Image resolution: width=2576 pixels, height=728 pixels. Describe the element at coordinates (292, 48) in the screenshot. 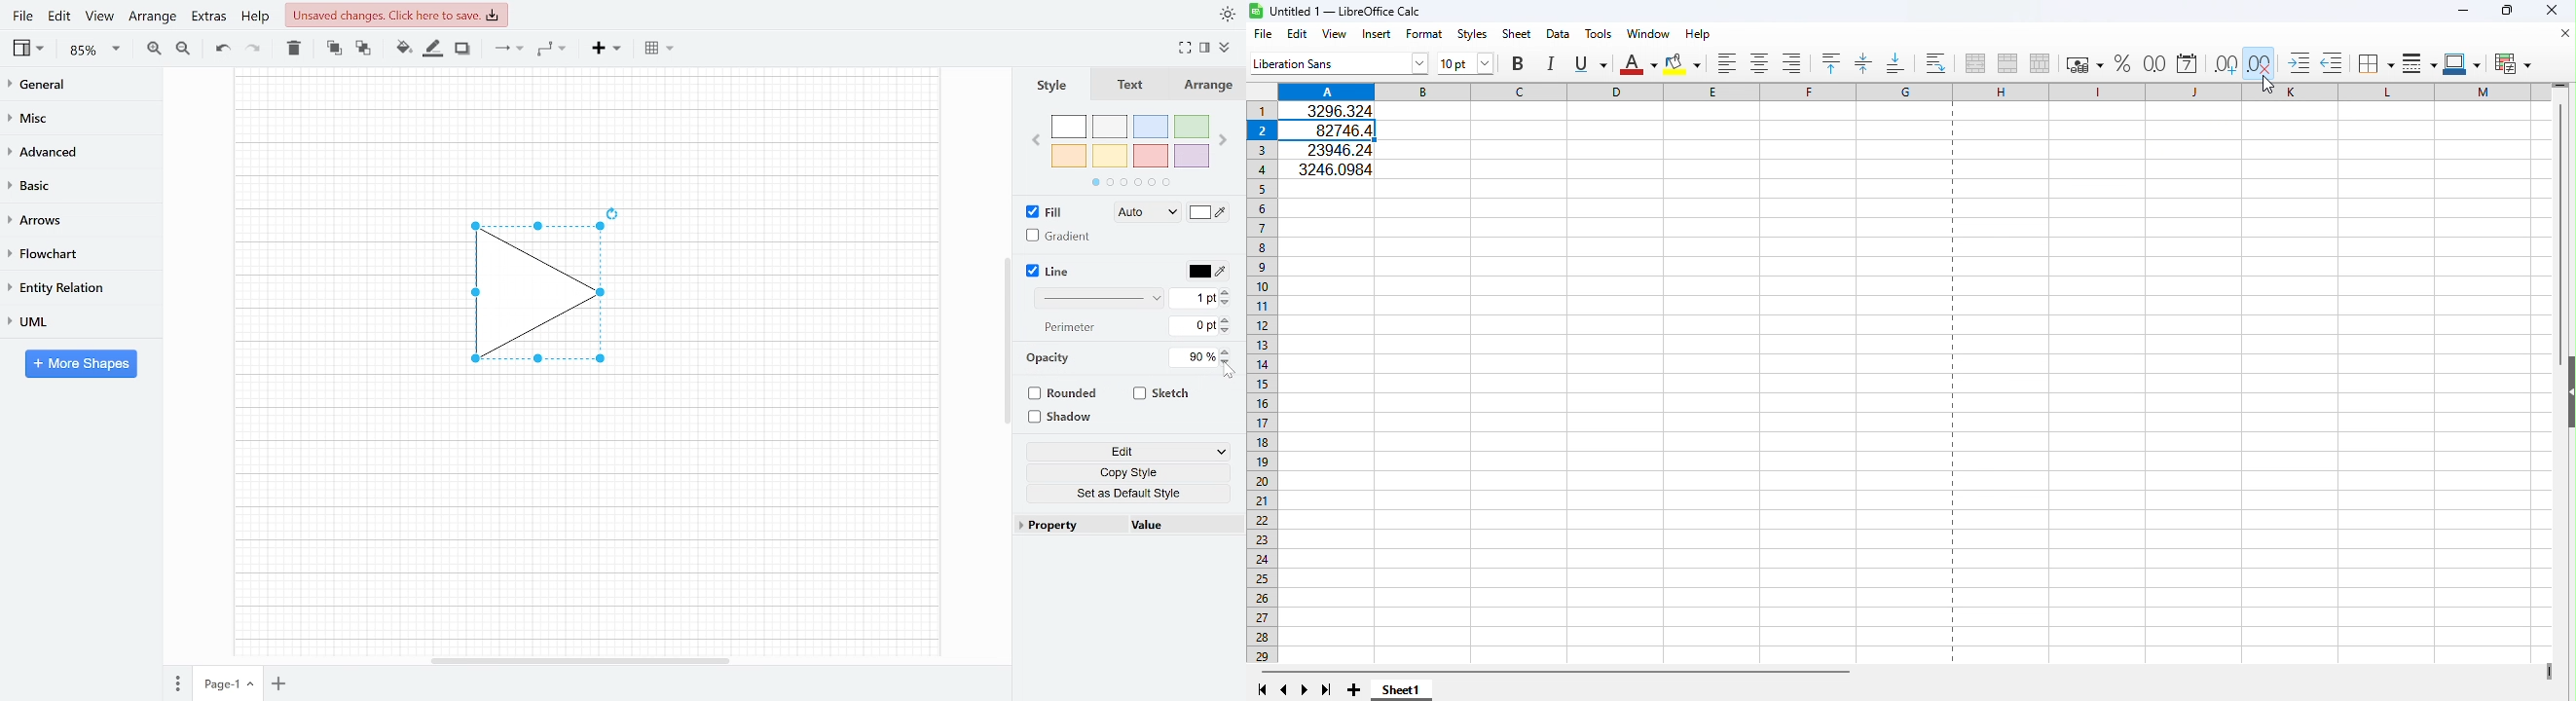

I see `Delete` at that location.